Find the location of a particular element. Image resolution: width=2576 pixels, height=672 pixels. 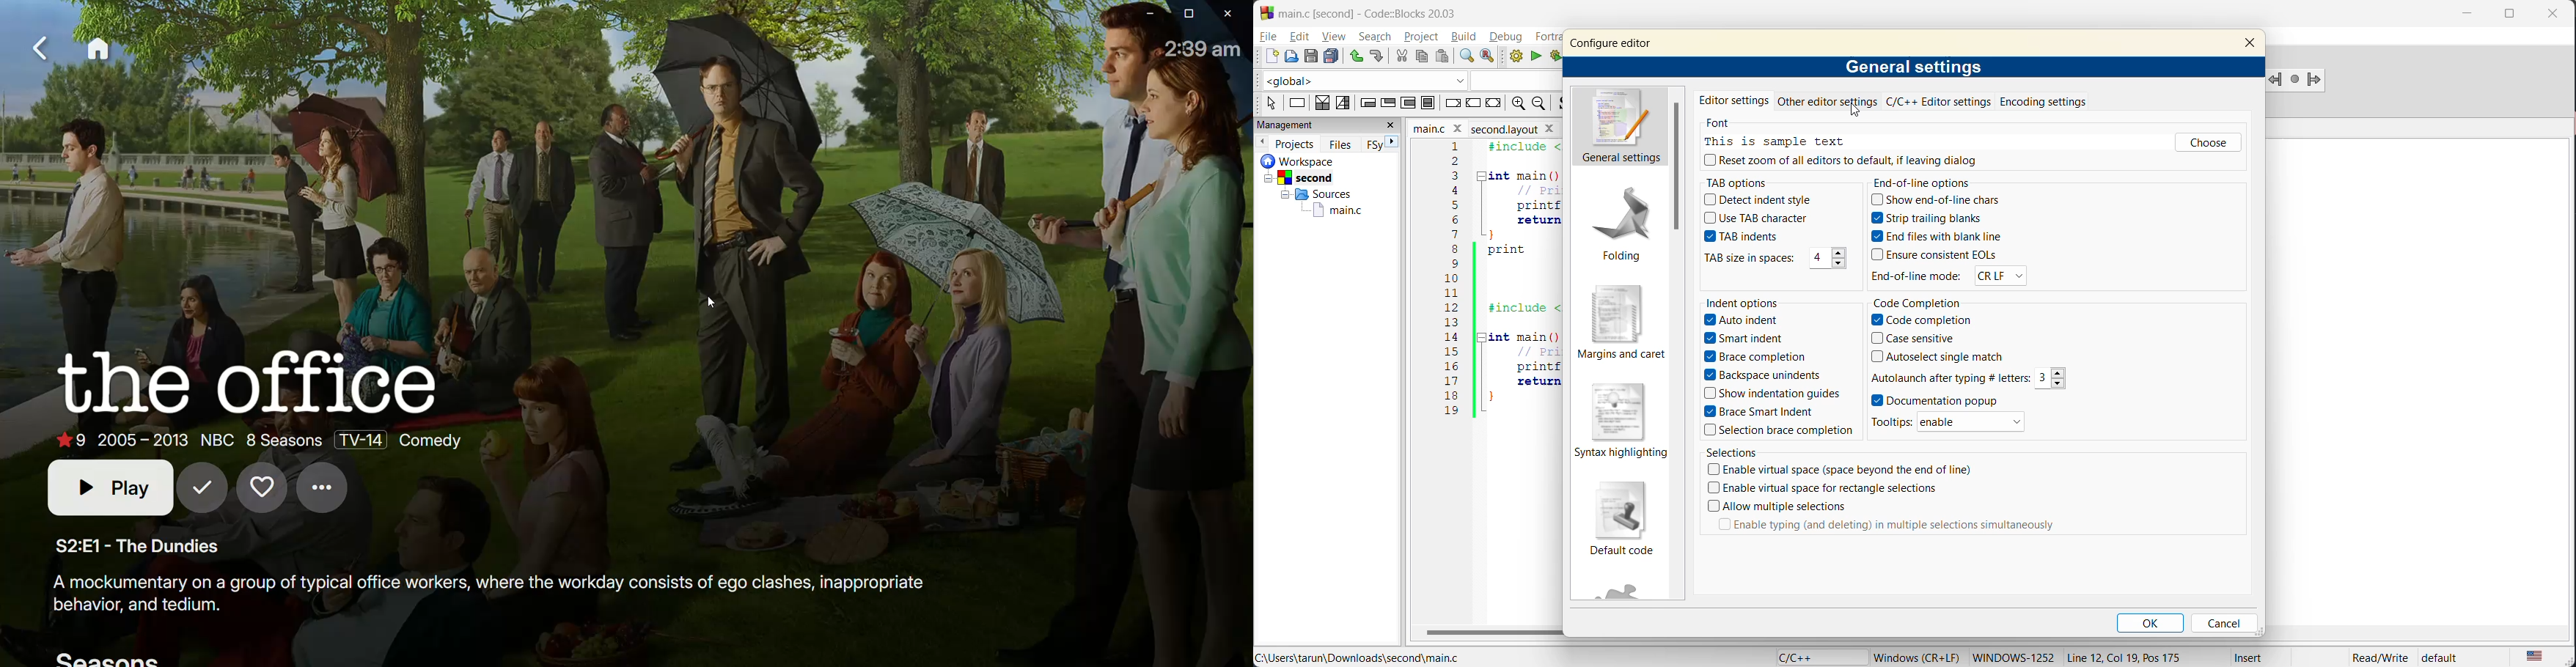

FSy is located at coordinates (1374, 144).